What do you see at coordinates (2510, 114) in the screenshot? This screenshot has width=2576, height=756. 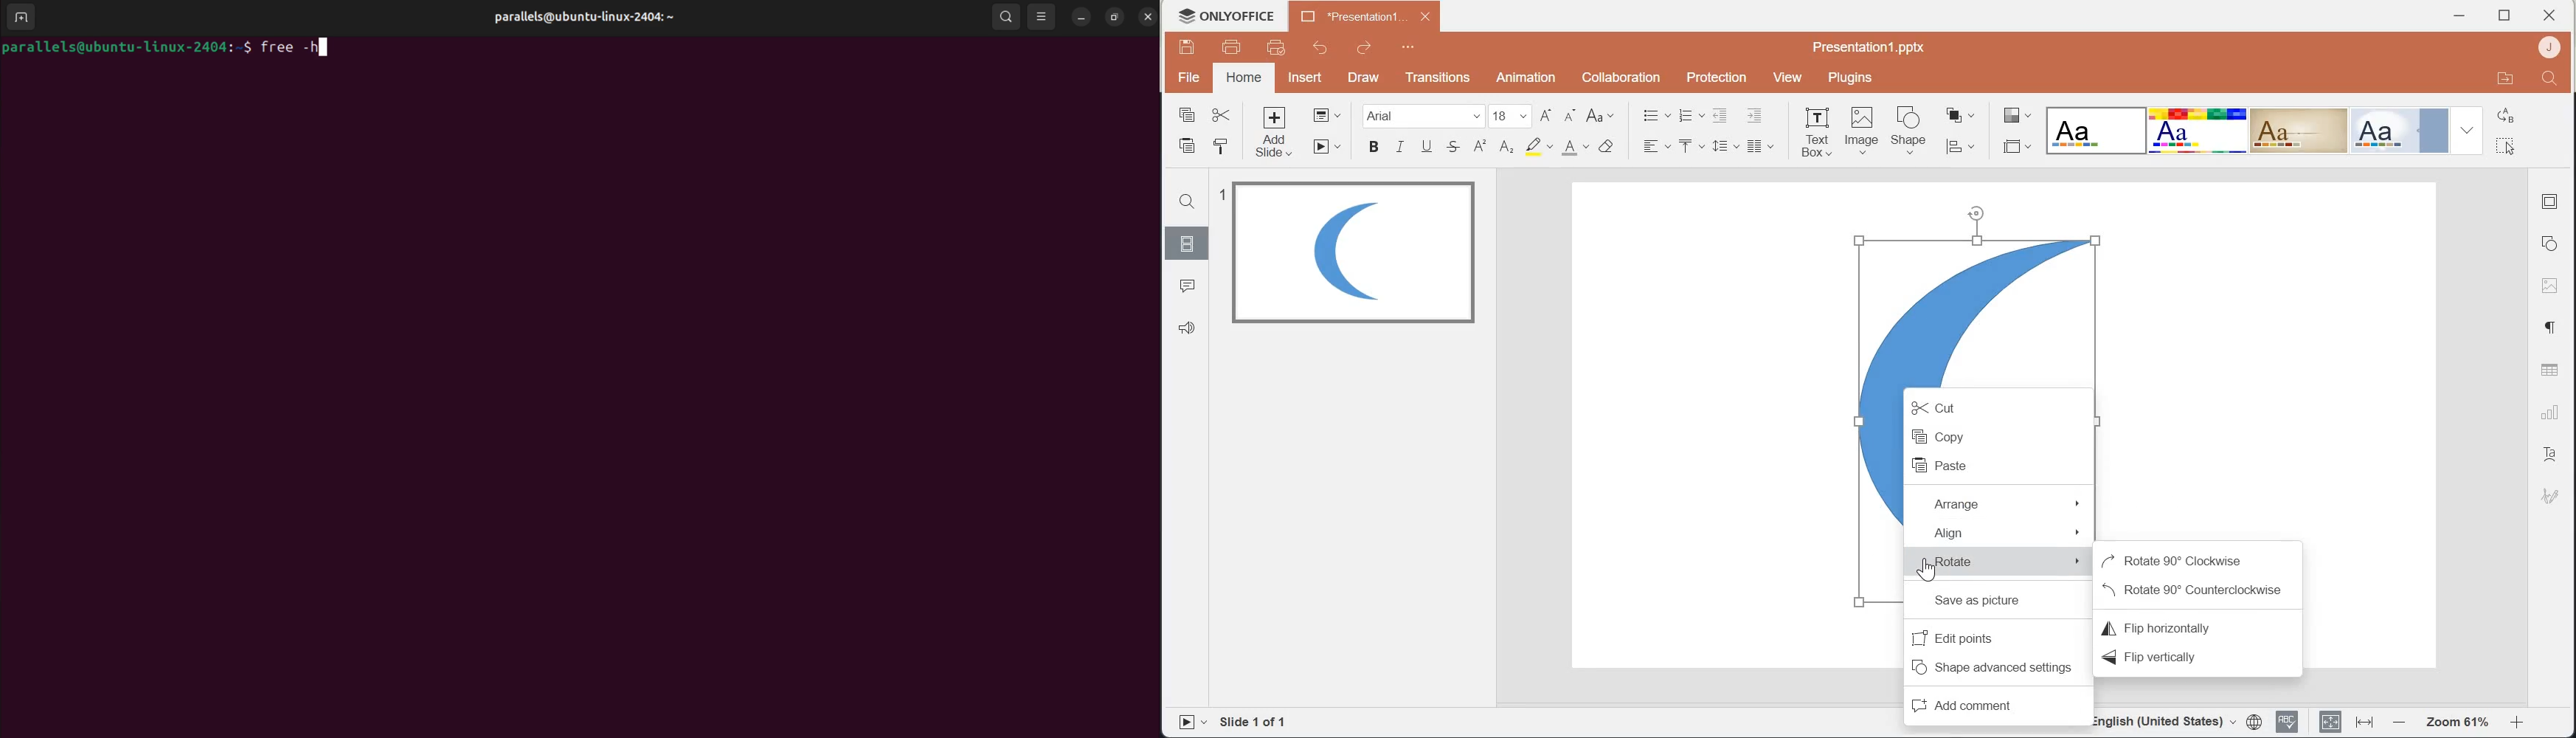 I see `Replace` at bounding box center [2510, 114].